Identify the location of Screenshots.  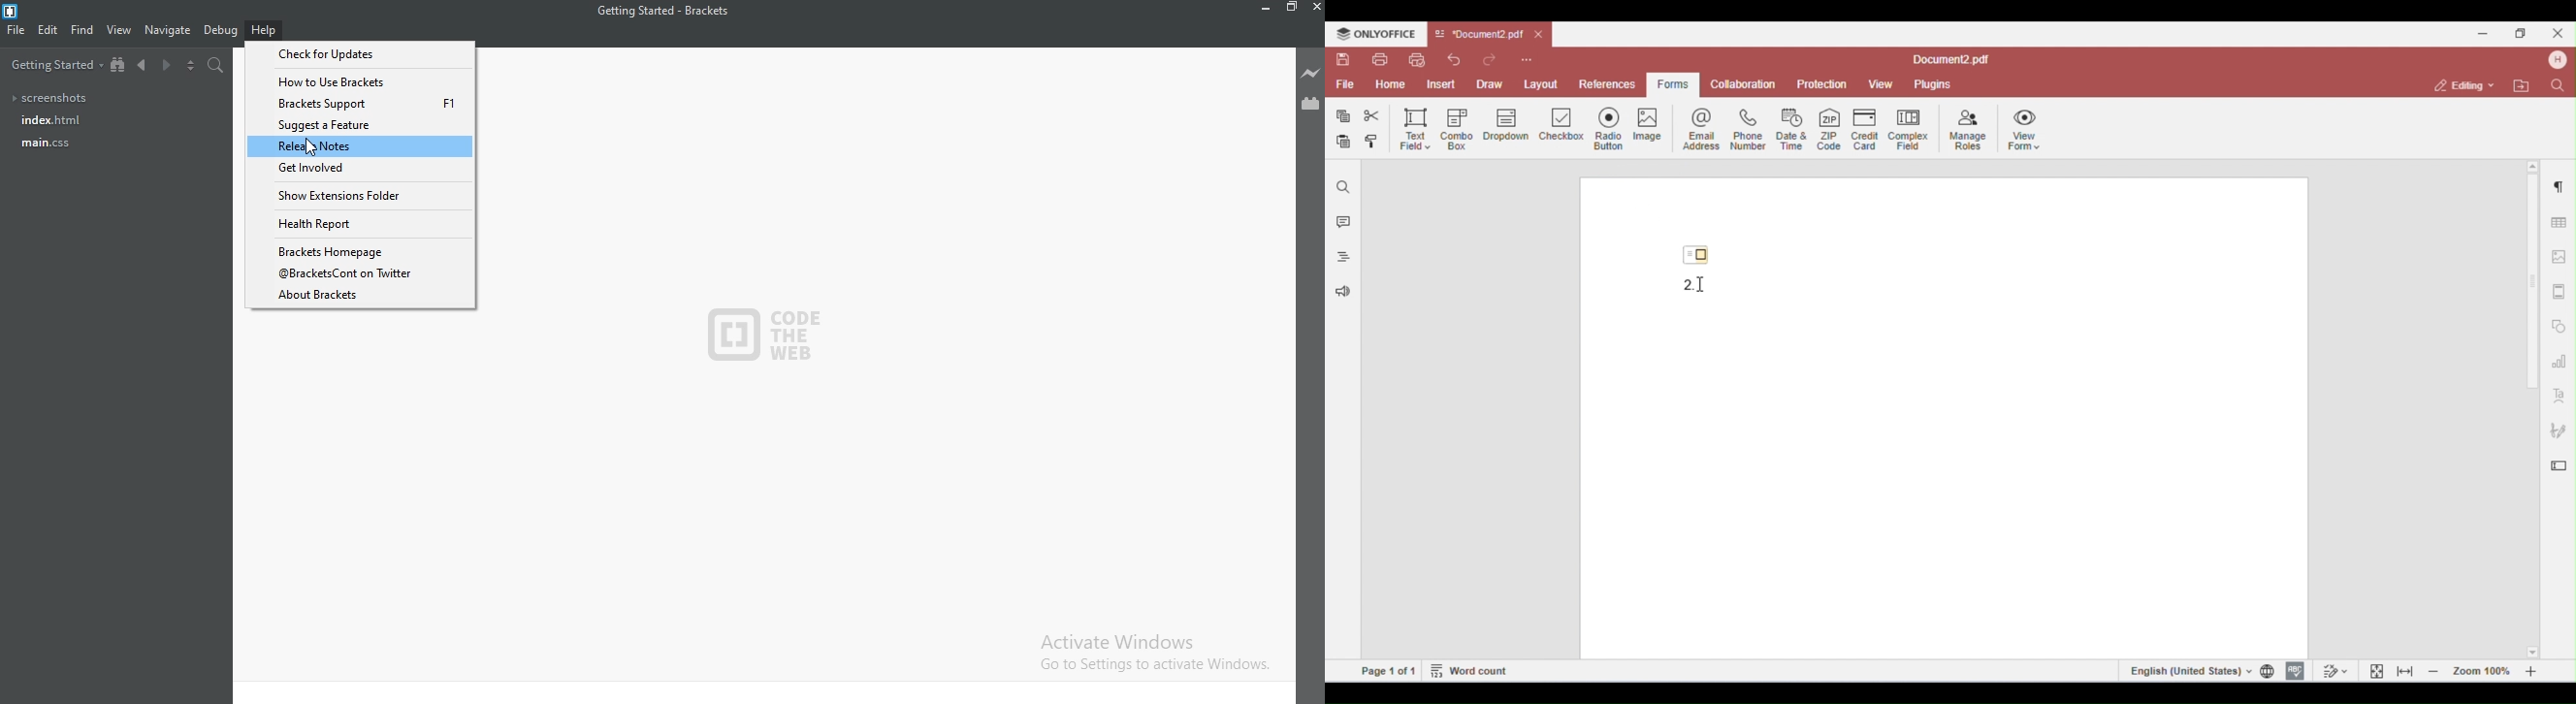
(58, 100).